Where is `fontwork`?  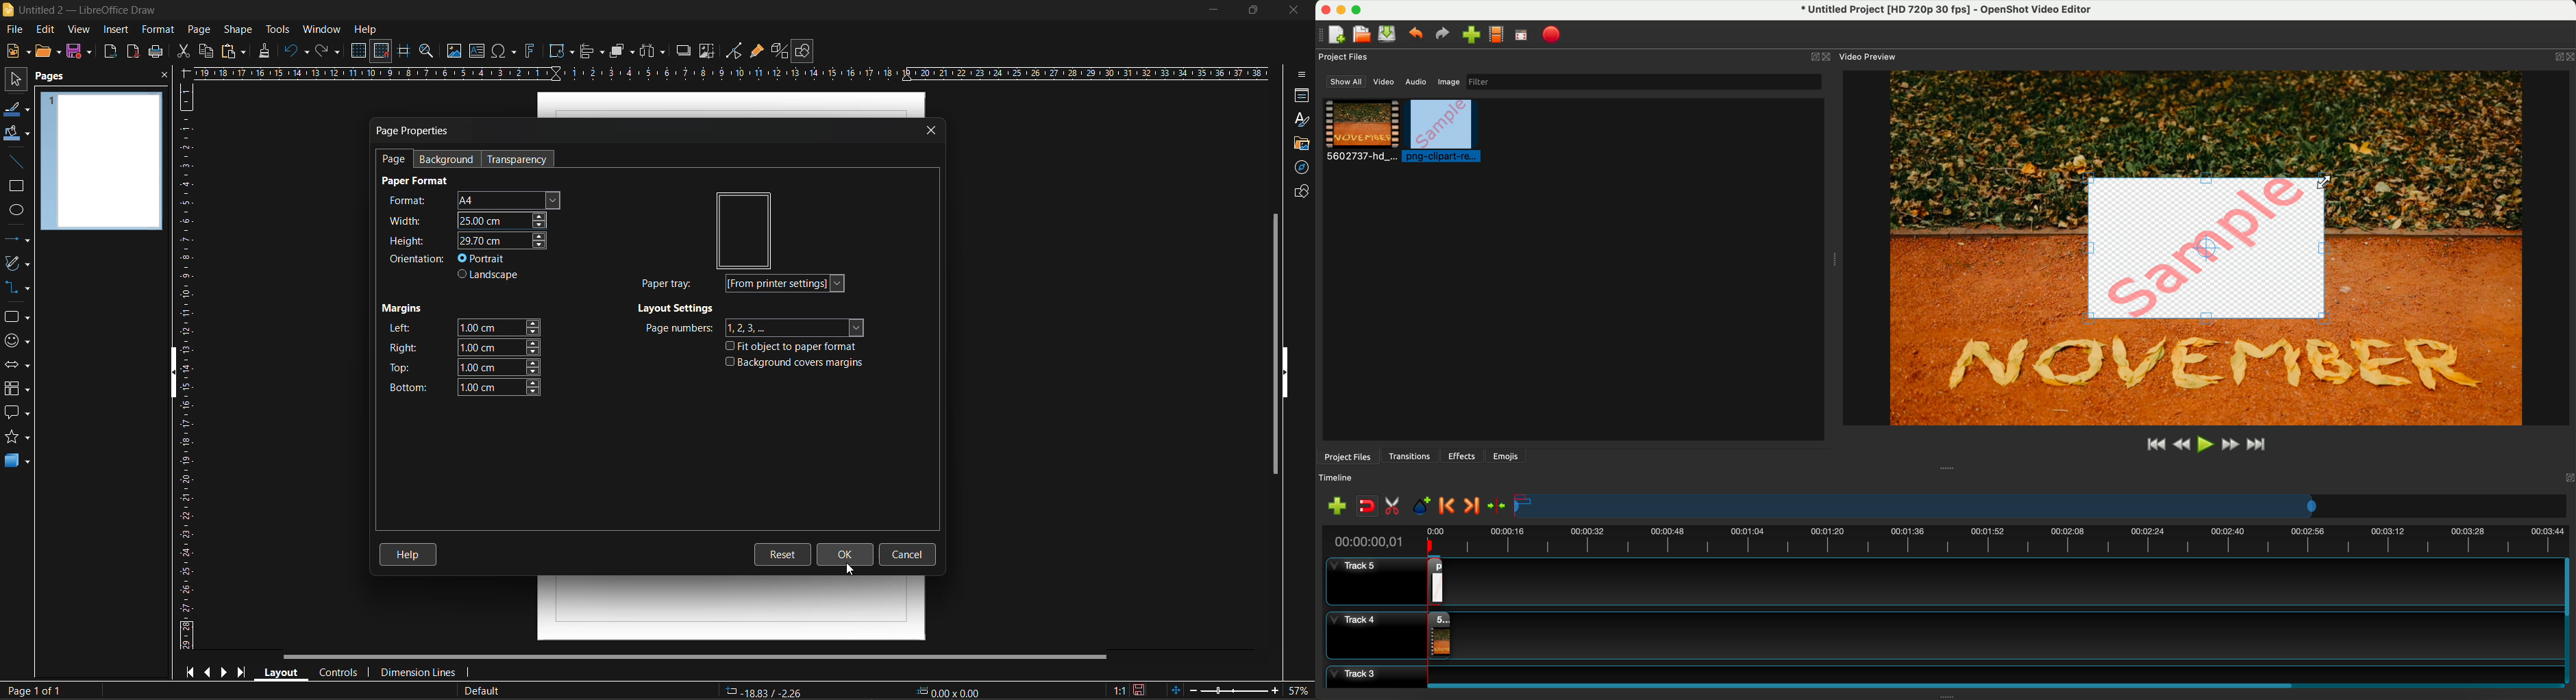 fontwork is located at coordinates (530, 53).